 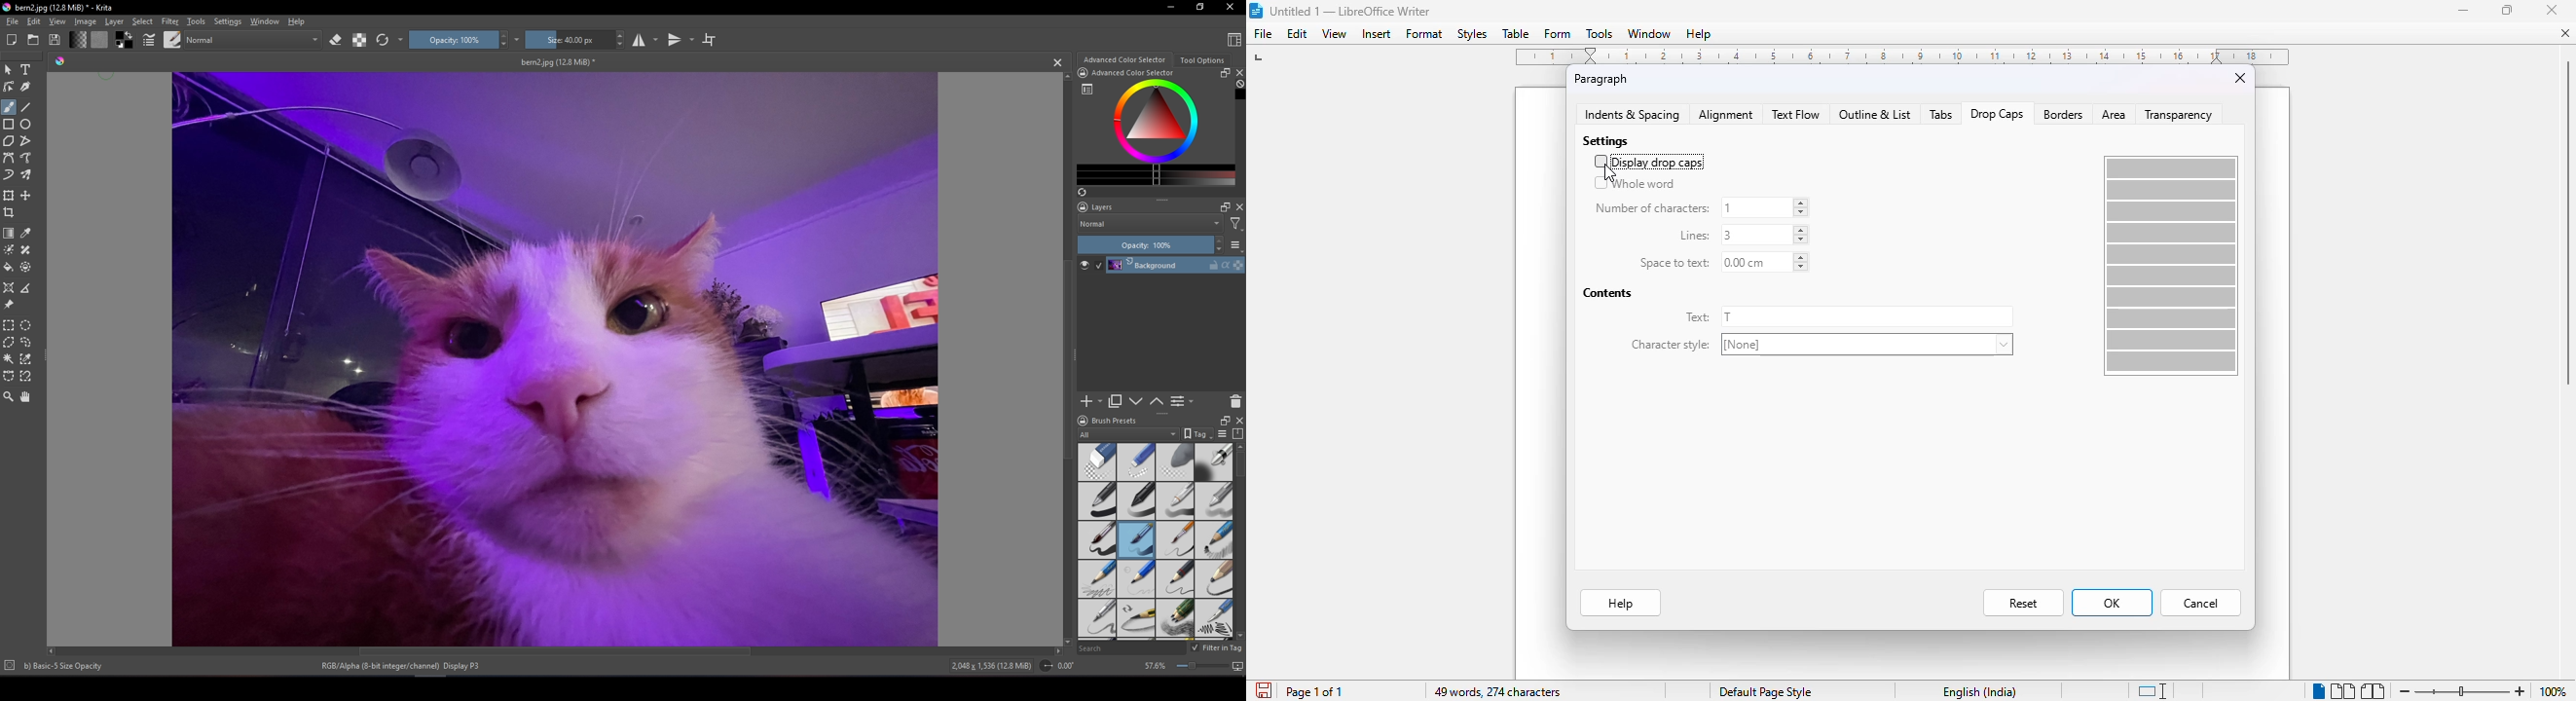 I want to click on , so click(x=150, y=40).